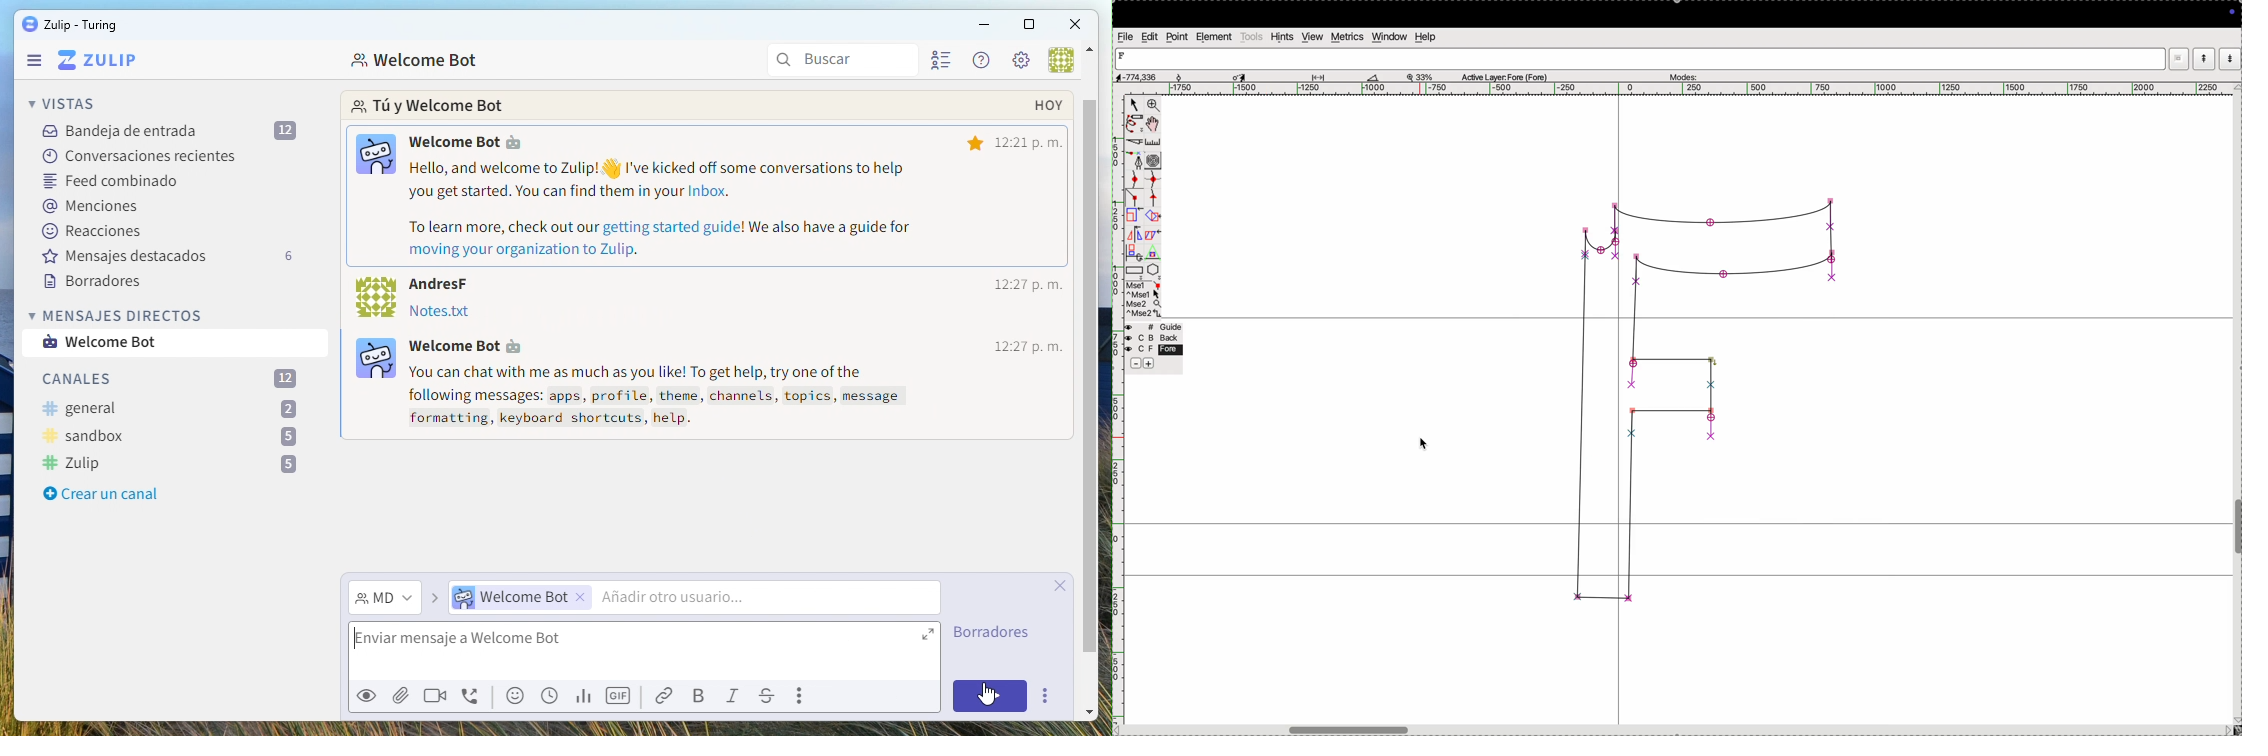 The height and width of the screenshot is (756, 2268). I want to click on help, so click(1425, 37).